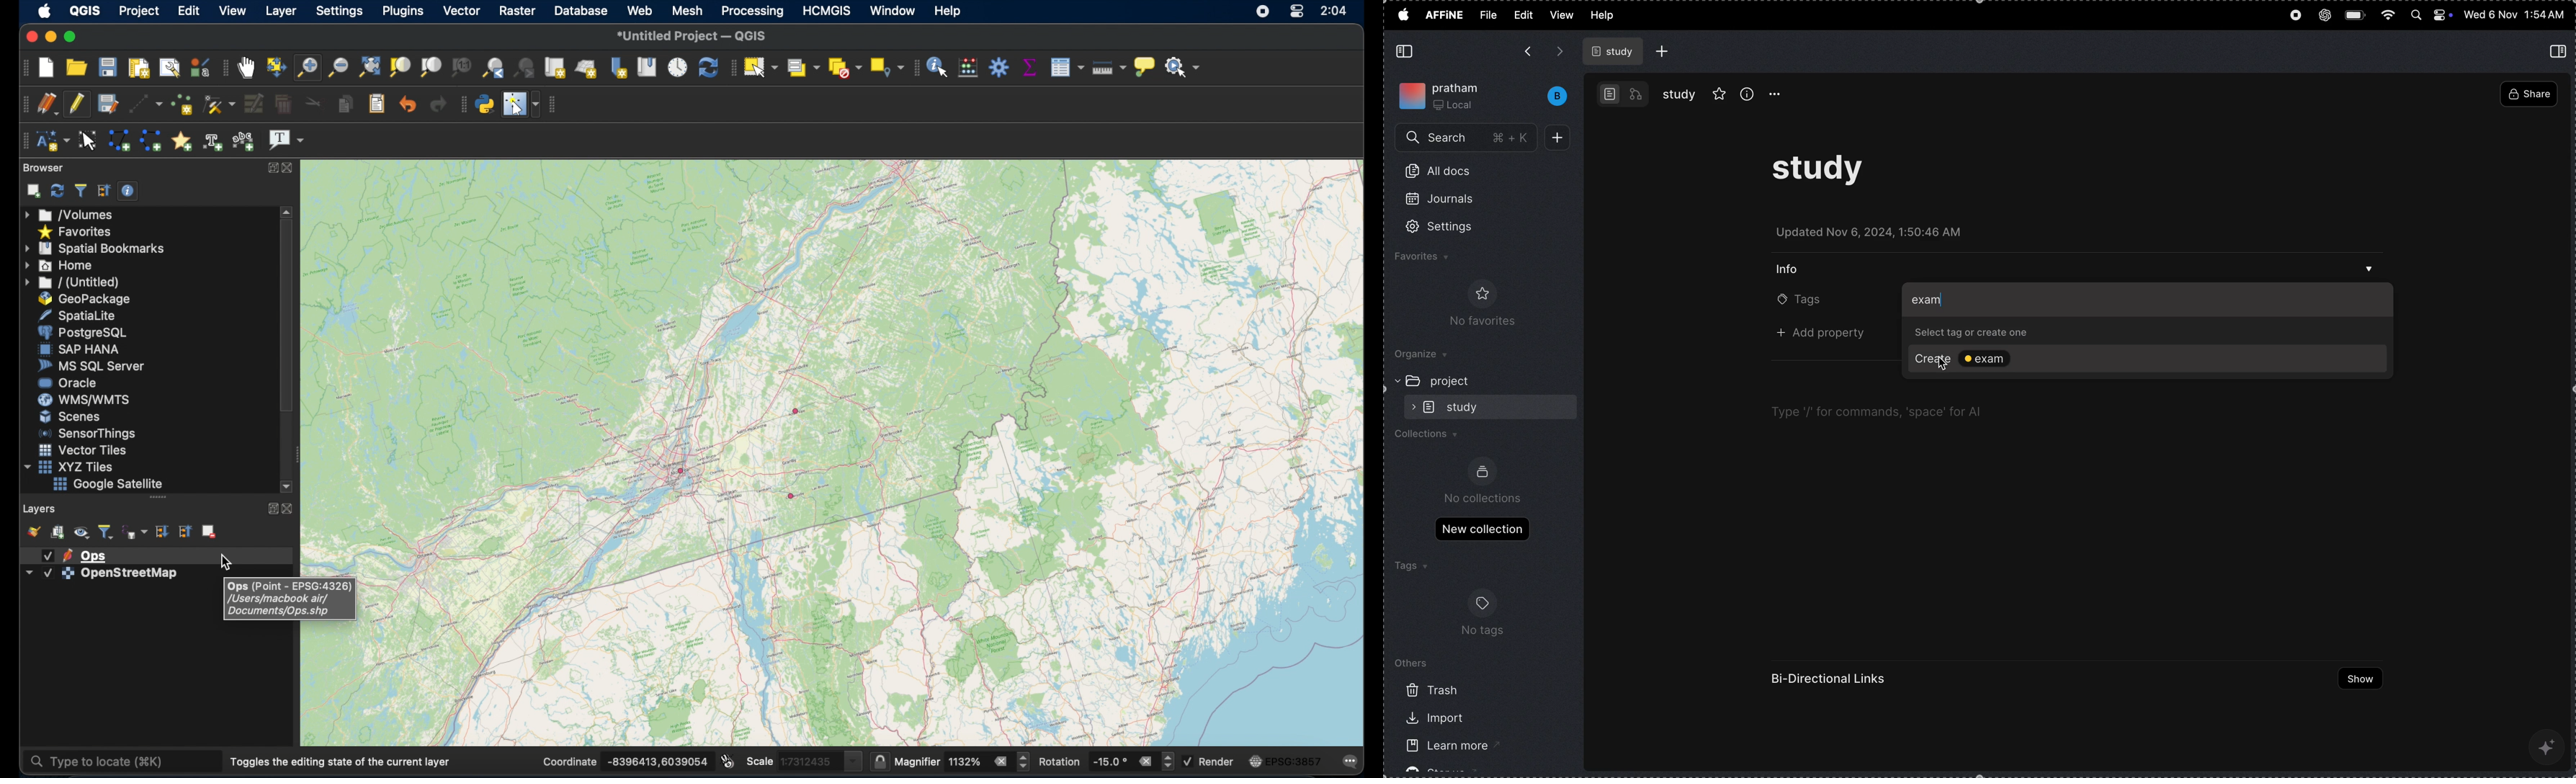 Image resolution: width=2576 pixels, height=784 pixels. What do you see at coordinates (140, 12) in the screenshot?
I see `project` at bounding box center [140, 12].